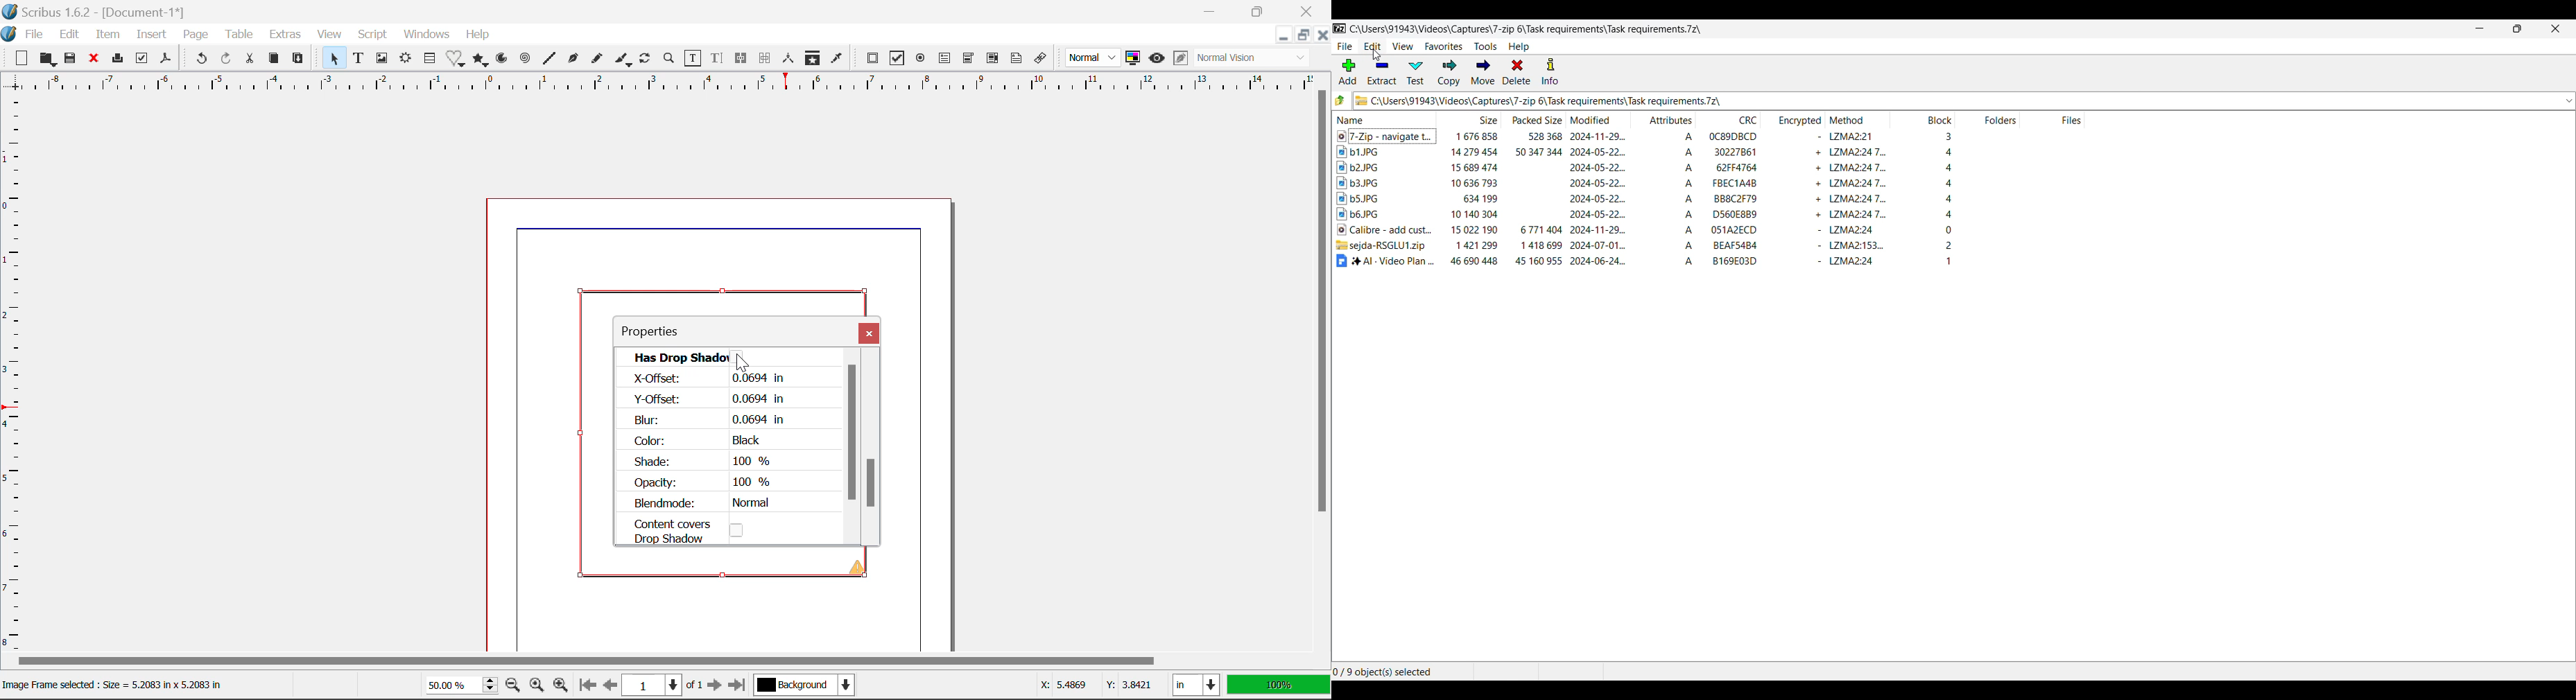 This screenshot has height=700, width=2576. I want to click on image 3, so click(1370, 183).